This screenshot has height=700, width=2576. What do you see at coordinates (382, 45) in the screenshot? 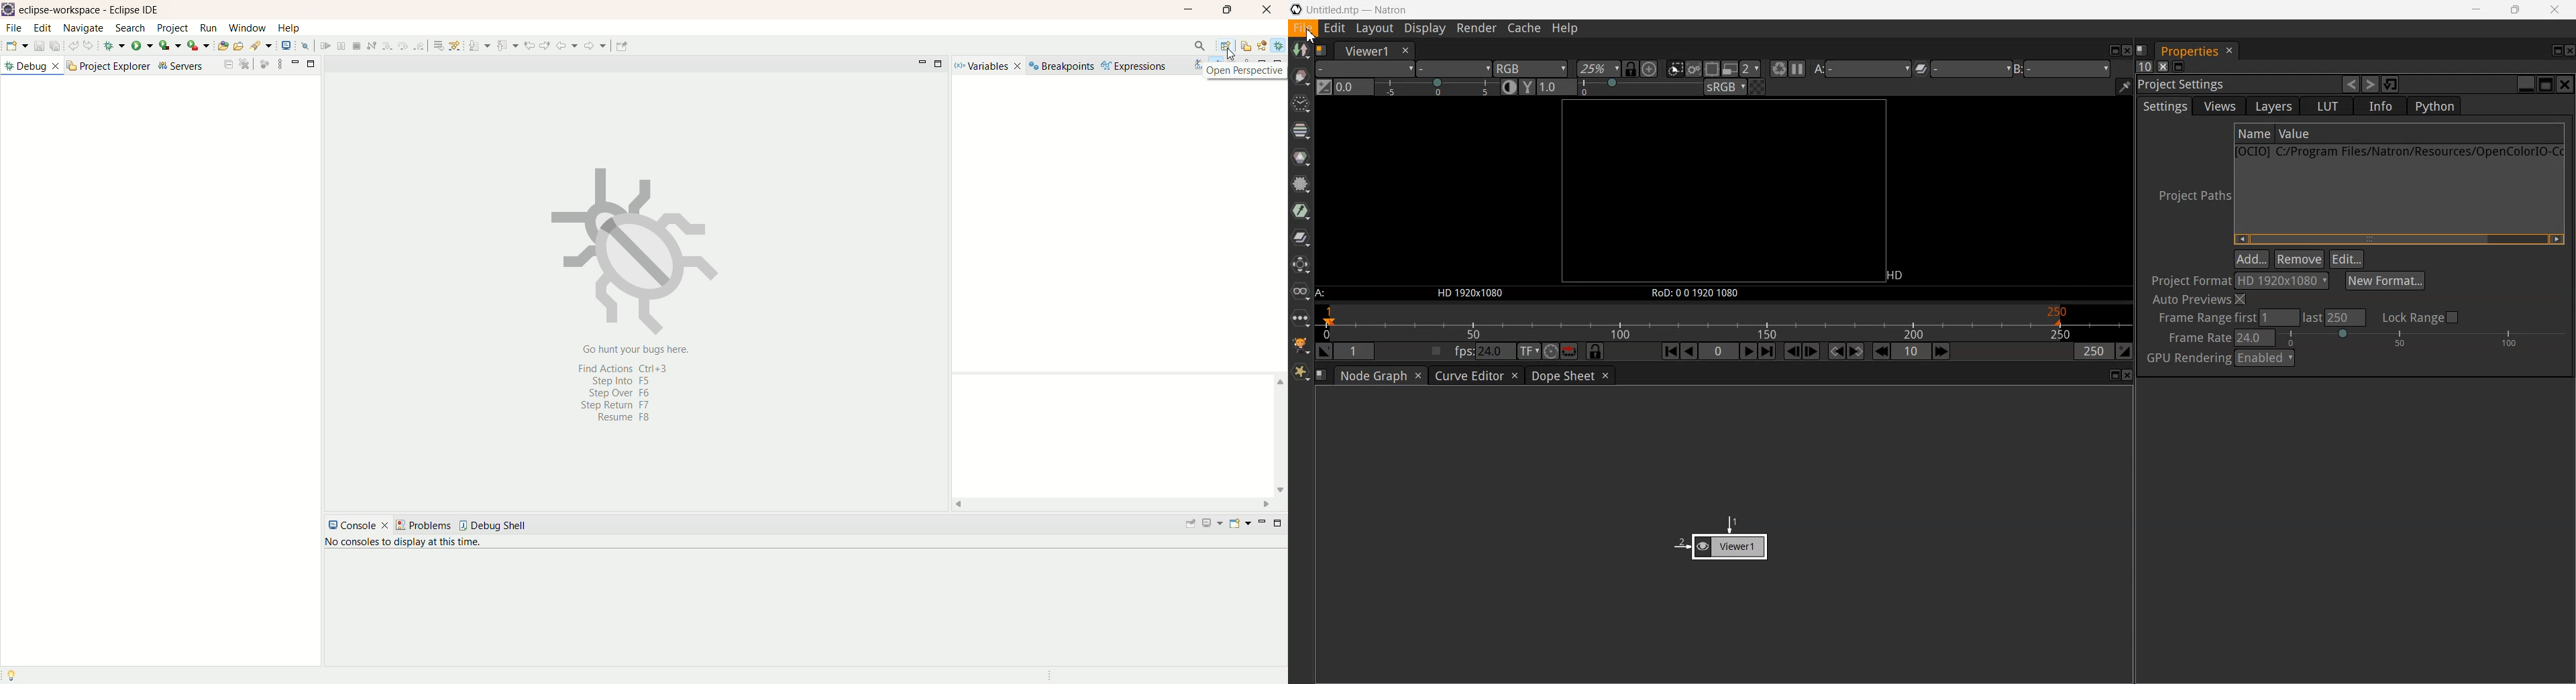
I see `open a terminal` at bounding box center [382, 45].